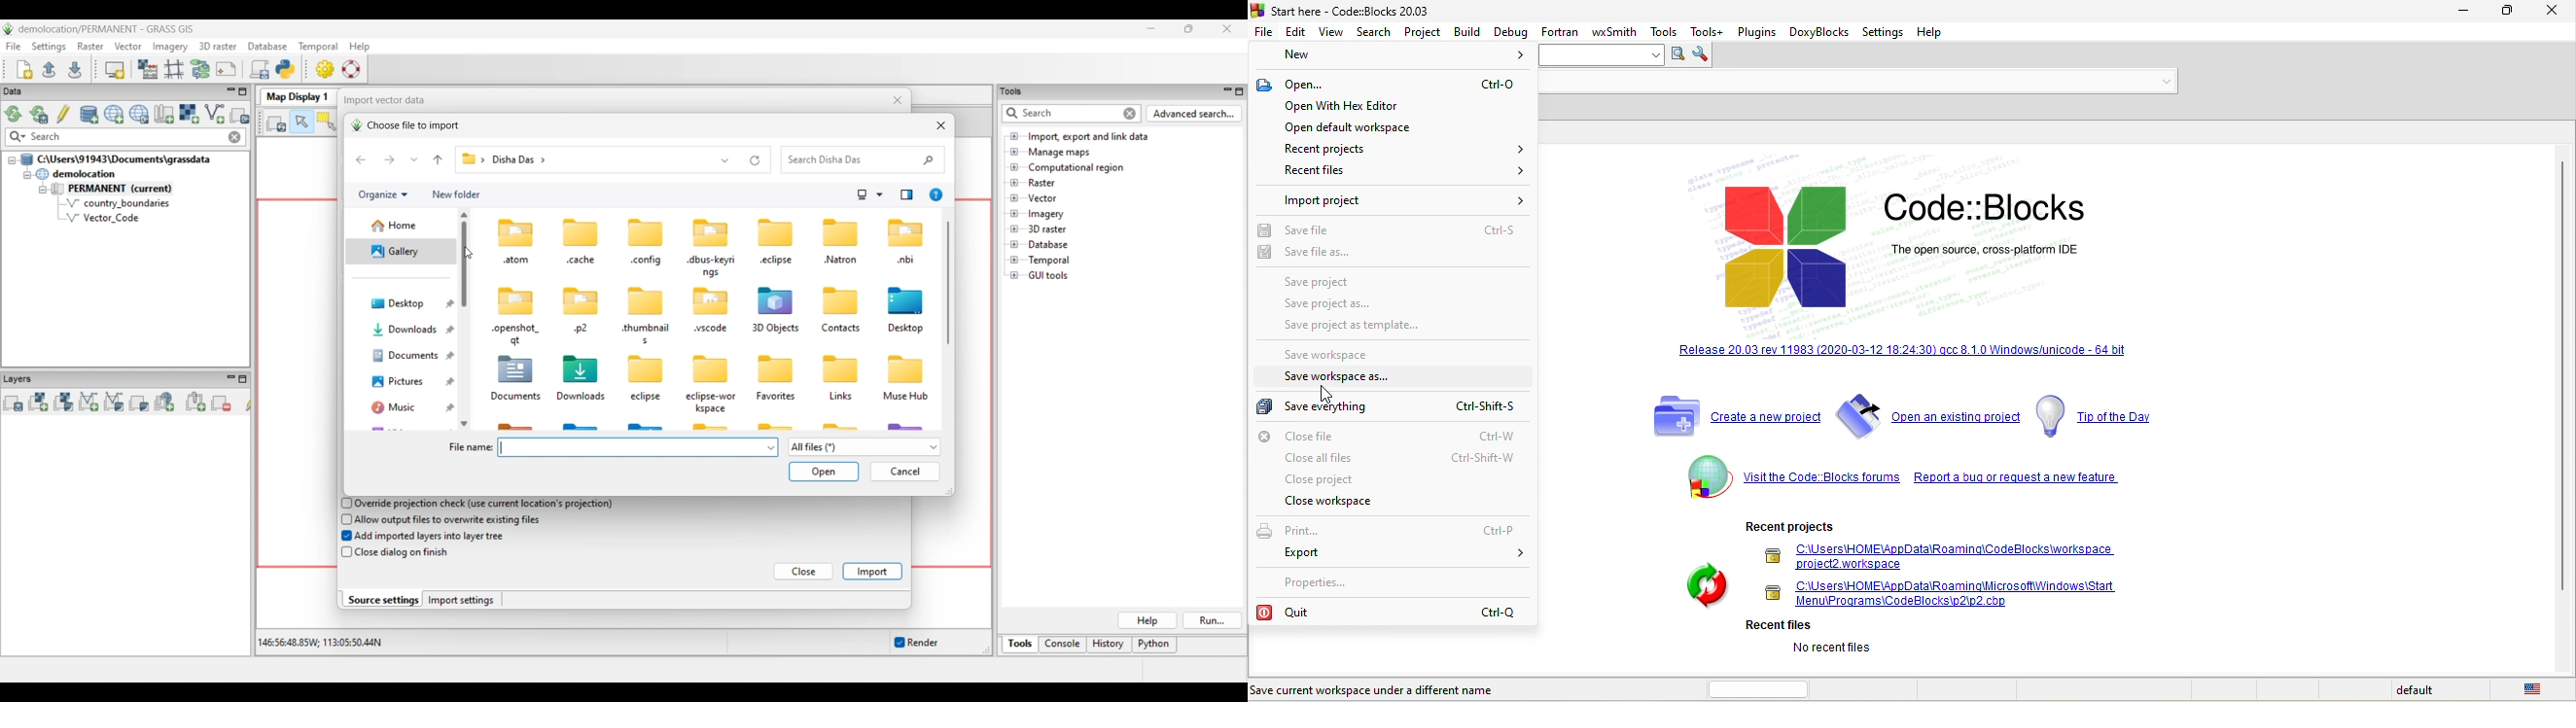 The height and width of the screenshot is (728, 2576). What do you see at coordinates (2510, 13) in the screenshot?
I see `maximize` at bounding box center [2510, 13].